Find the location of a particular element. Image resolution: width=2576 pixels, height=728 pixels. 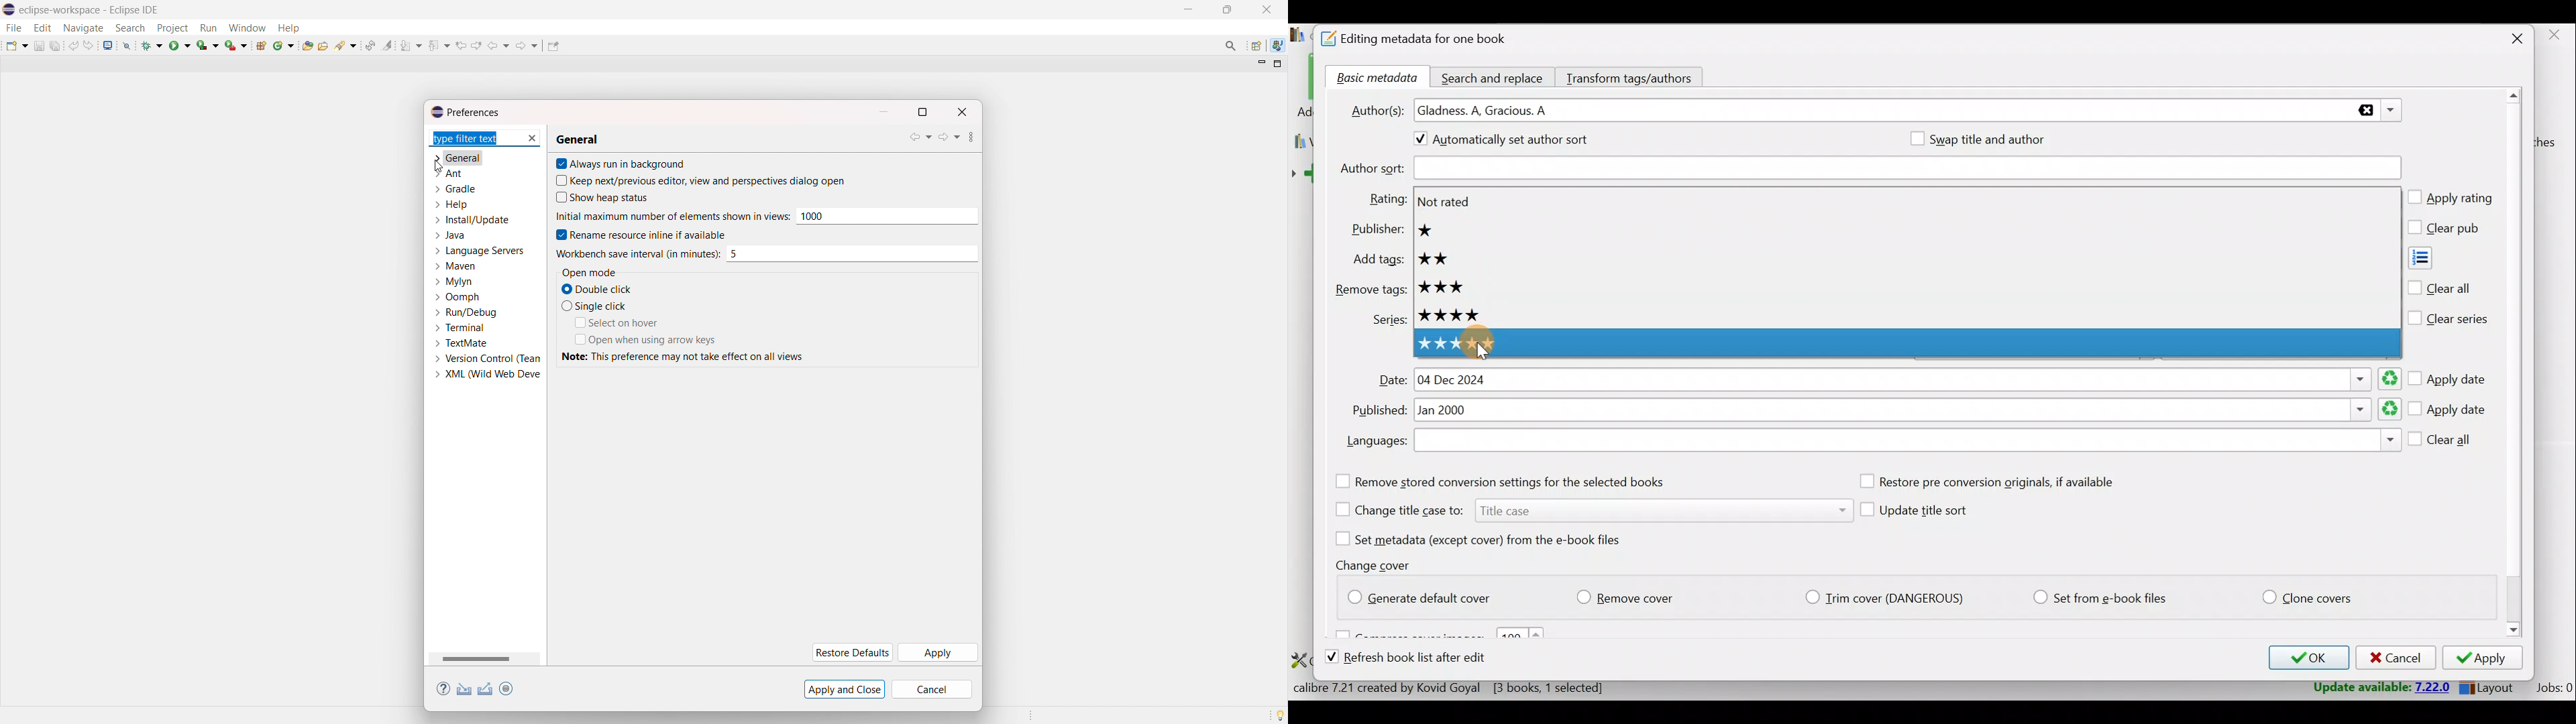

Apply rating is located at coordinates (2450, 199).